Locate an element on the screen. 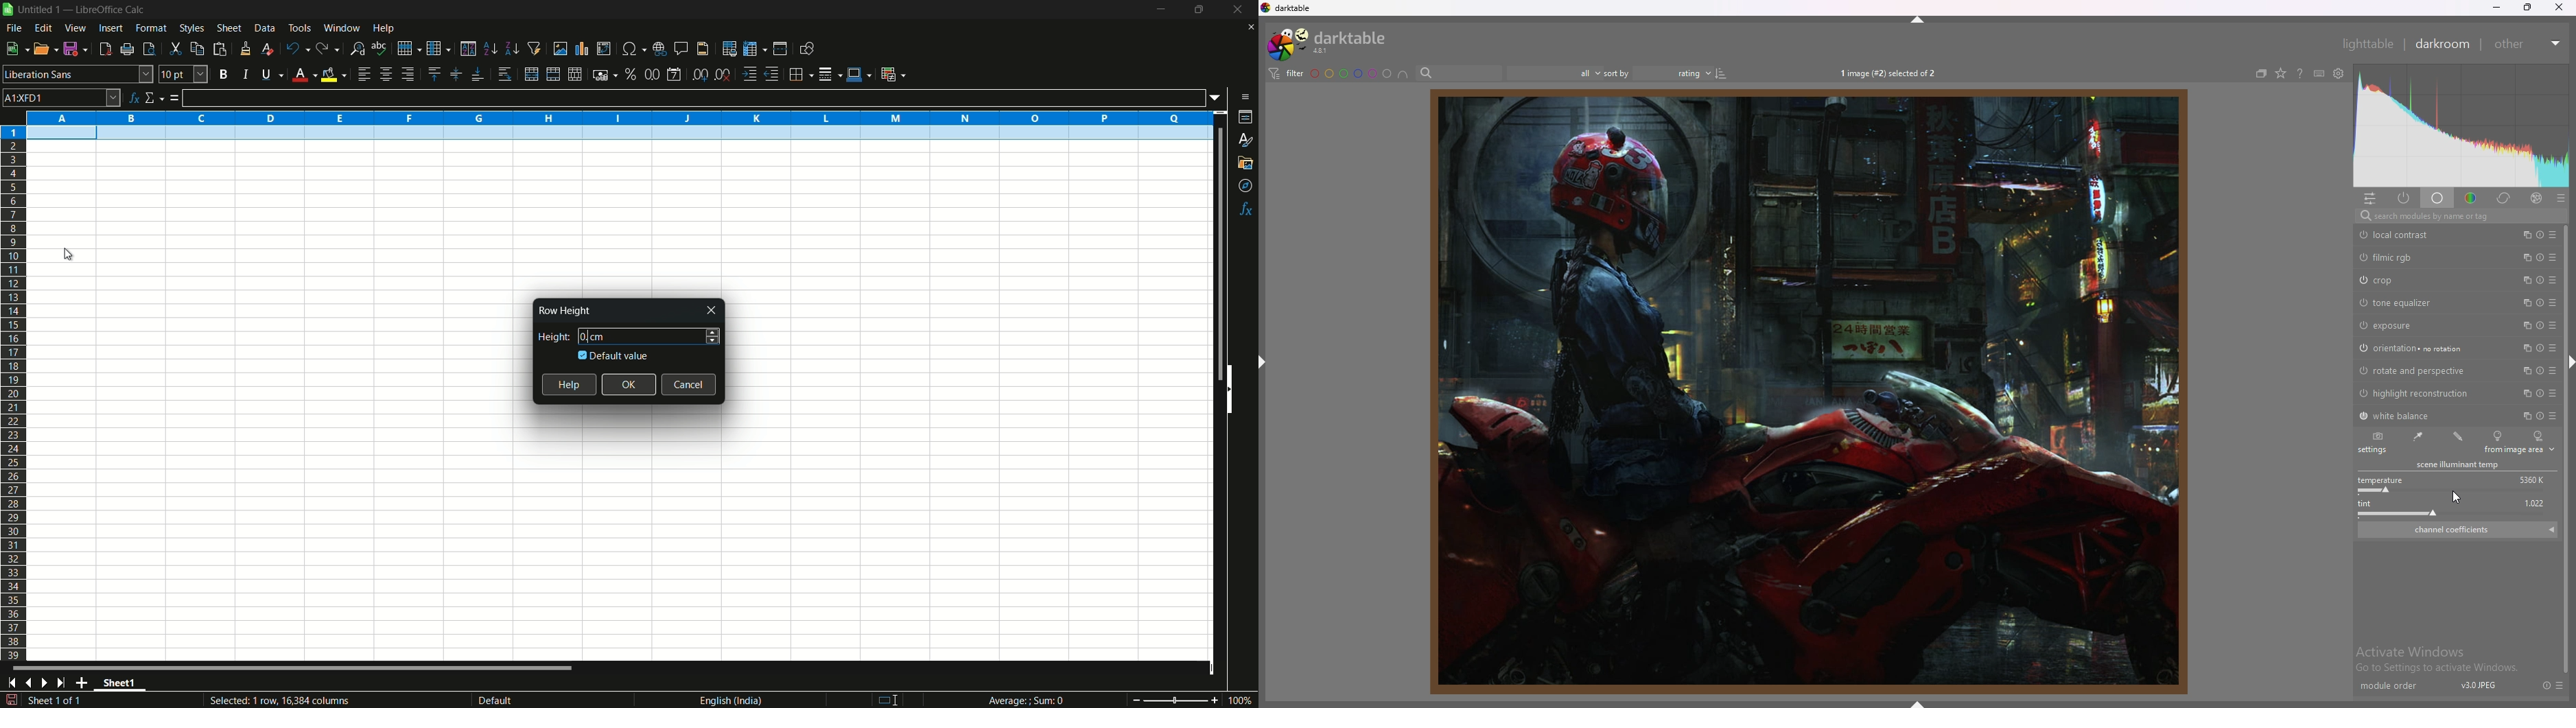 The width and height of the screenshot is (2576, 728). wrap text is located at coordinates (508, 75).